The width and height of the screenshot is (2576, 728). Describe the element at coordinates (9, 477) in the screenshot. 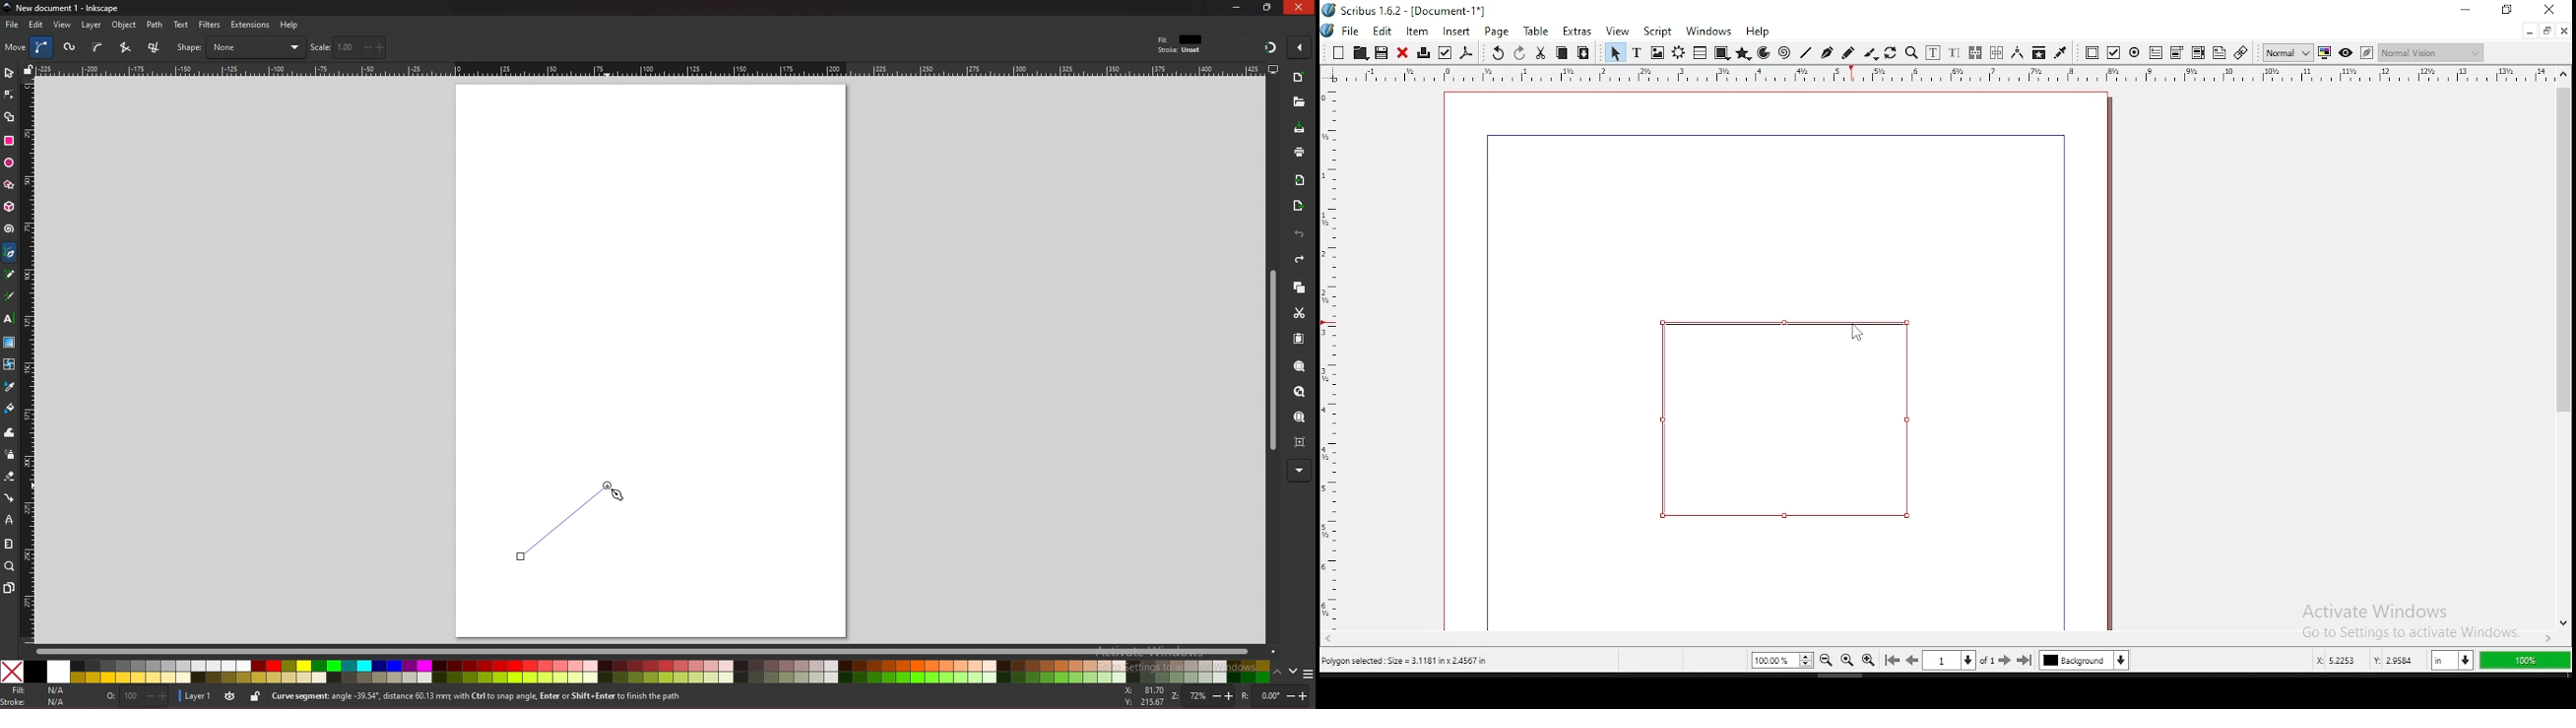

I see `eraser` at that location.